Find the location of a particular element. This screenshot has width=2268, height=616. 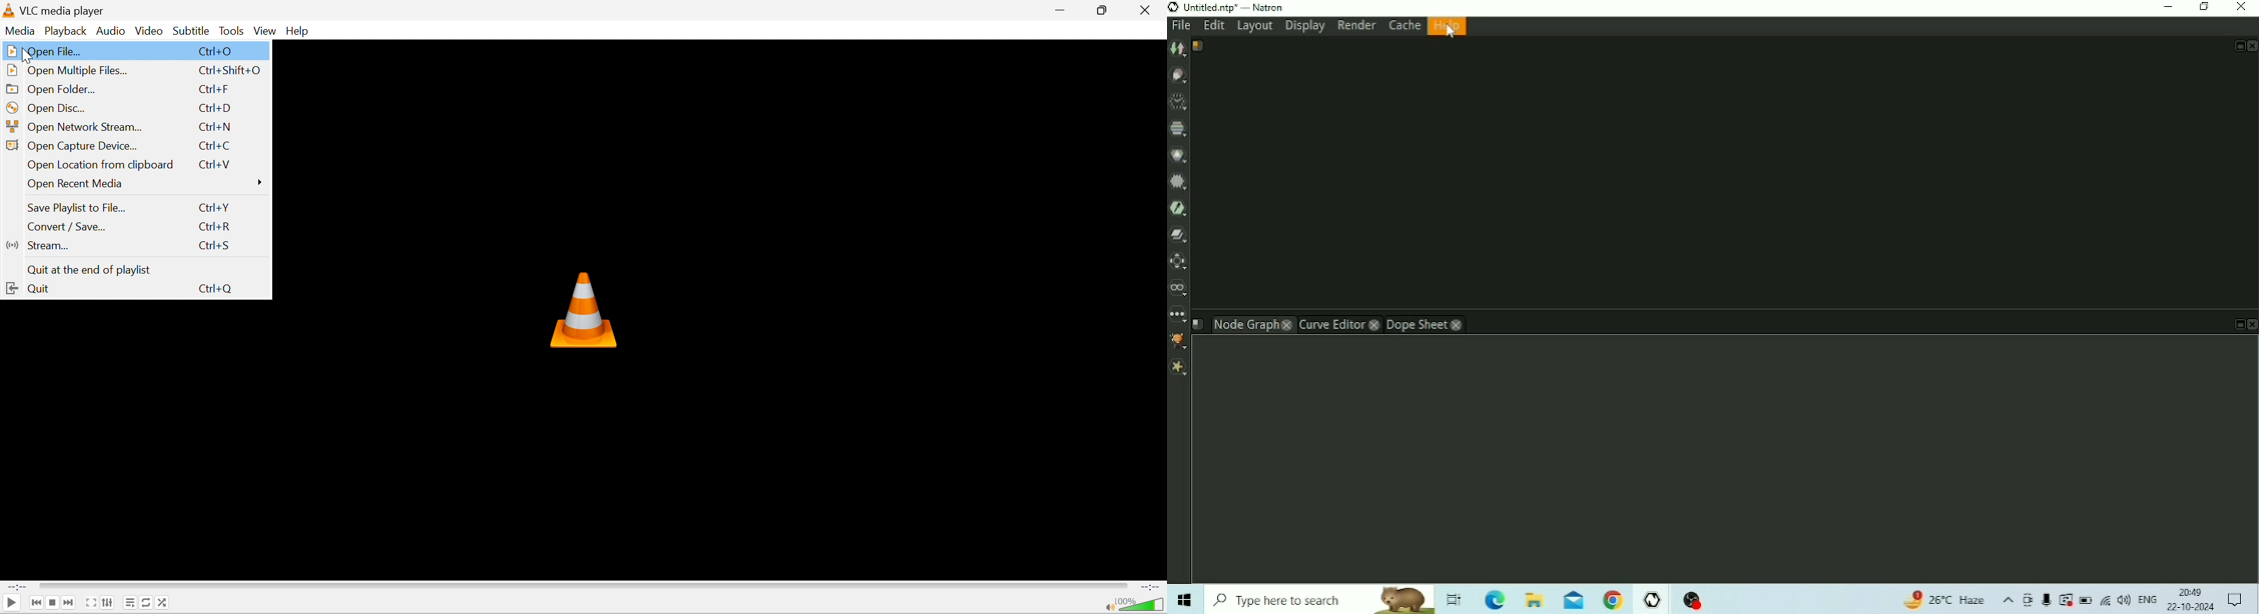

Video is located at coordinates (150, 32).